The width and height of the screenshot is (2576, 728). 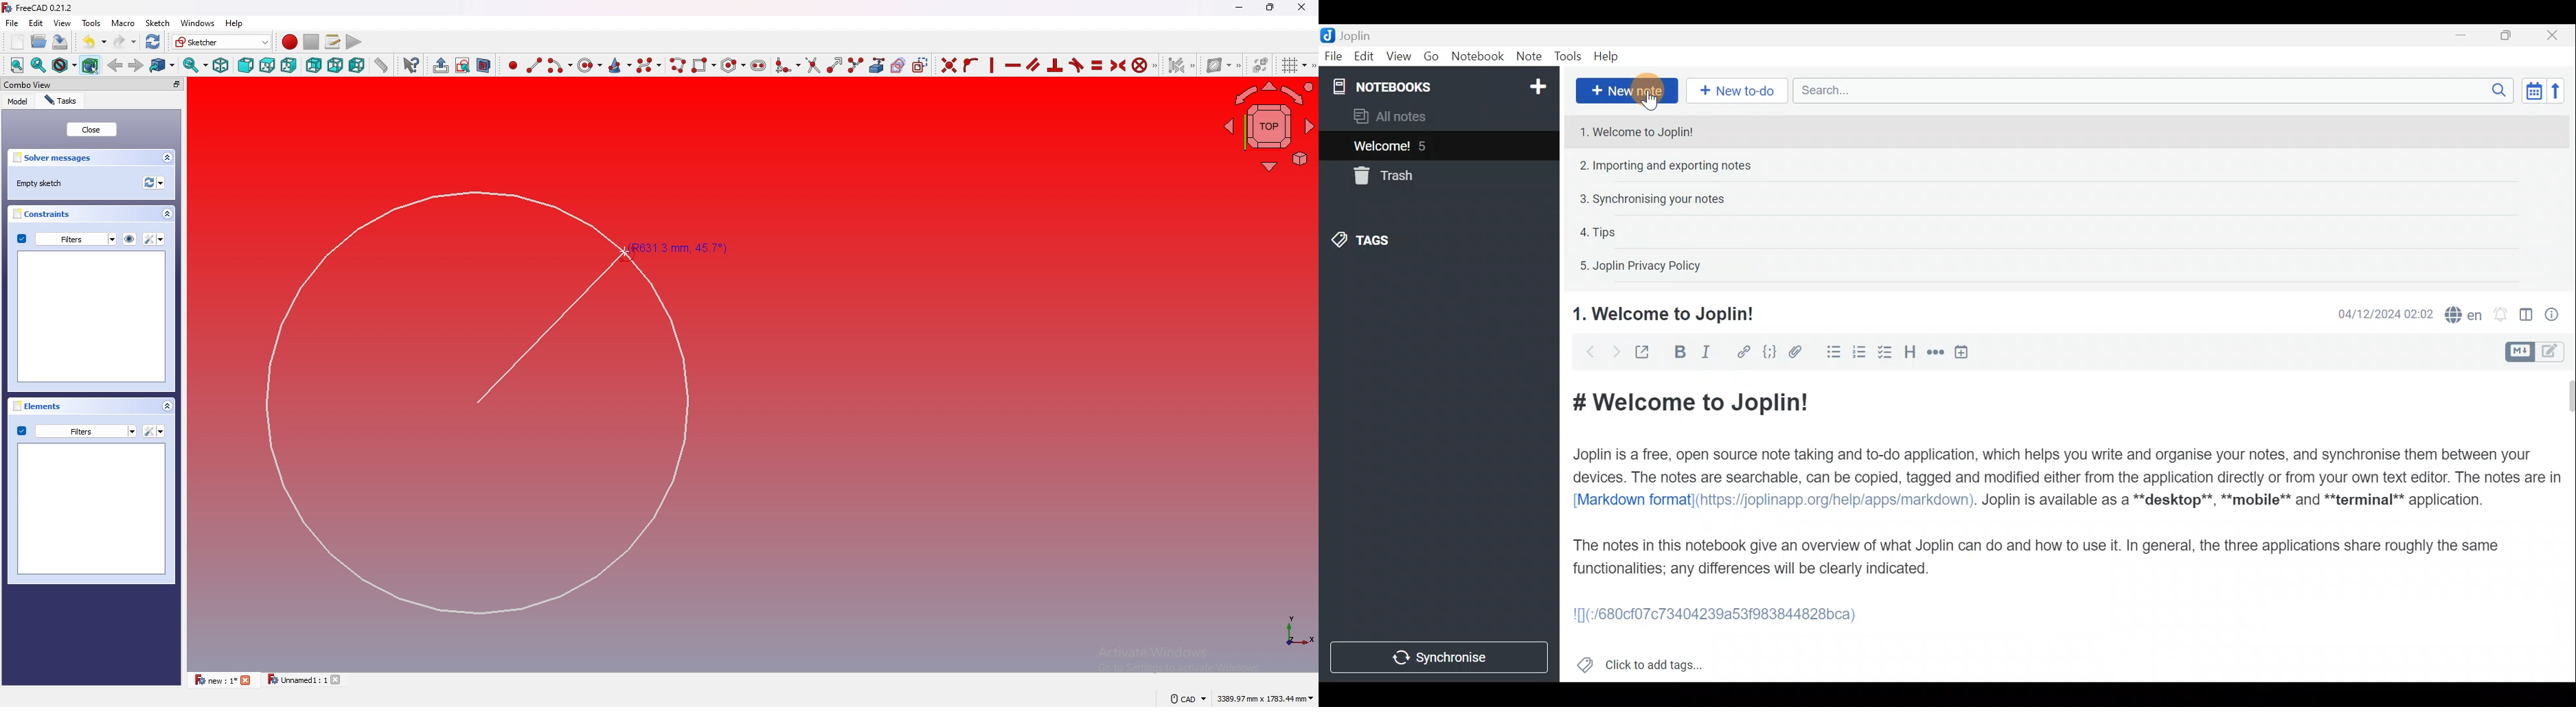 I want to click on Checkbox, so click(x=1882, y=353).